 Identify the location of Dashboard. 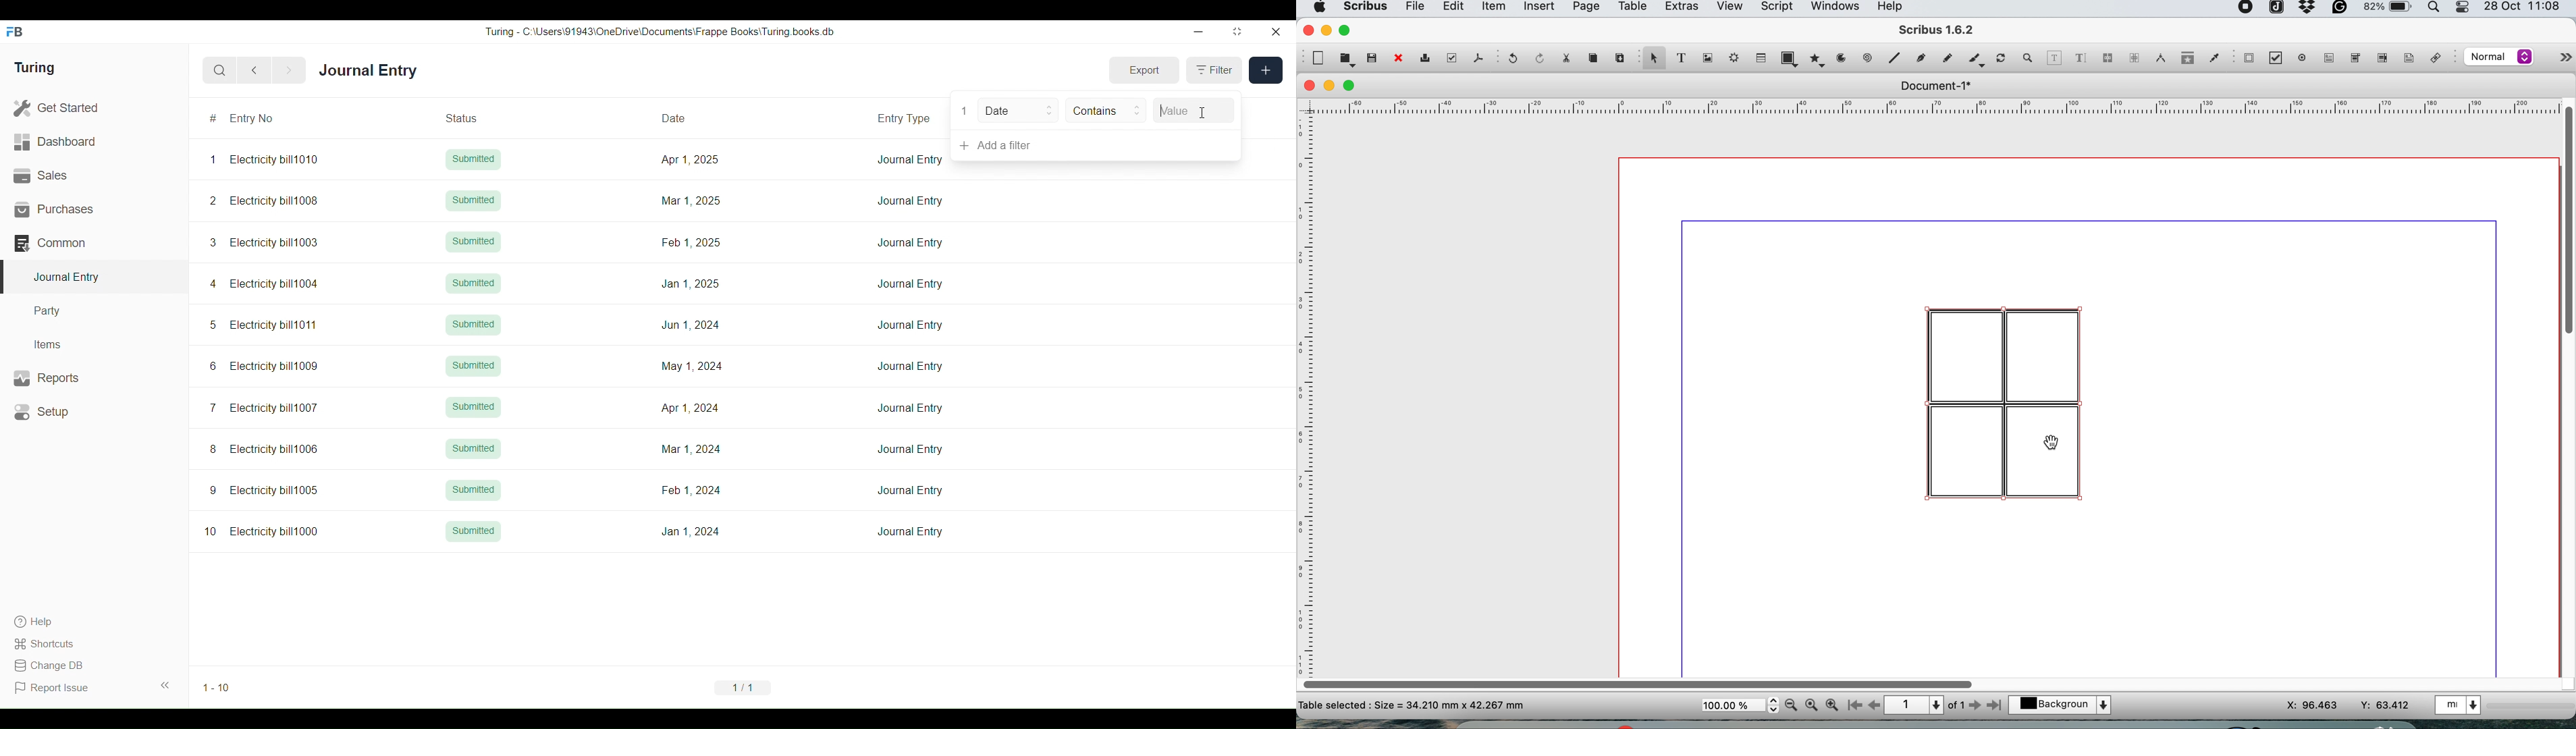
(94, 142).